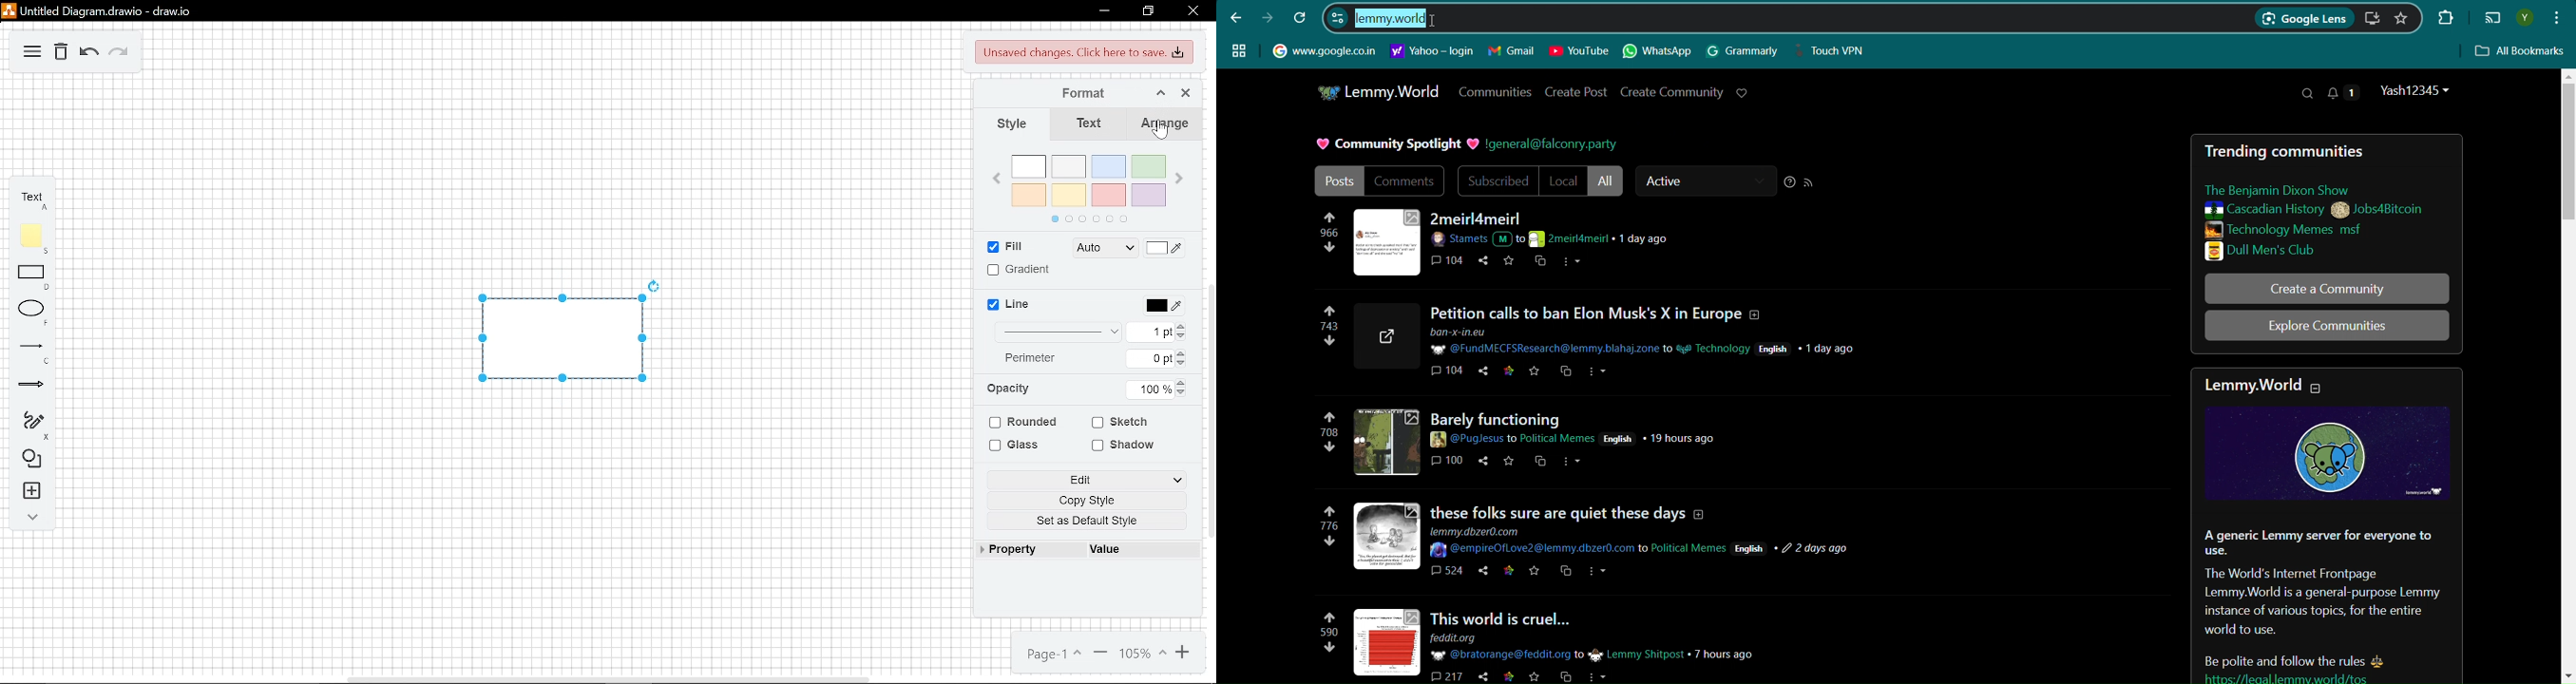  I want to click on sketch, so click(1122, 422).